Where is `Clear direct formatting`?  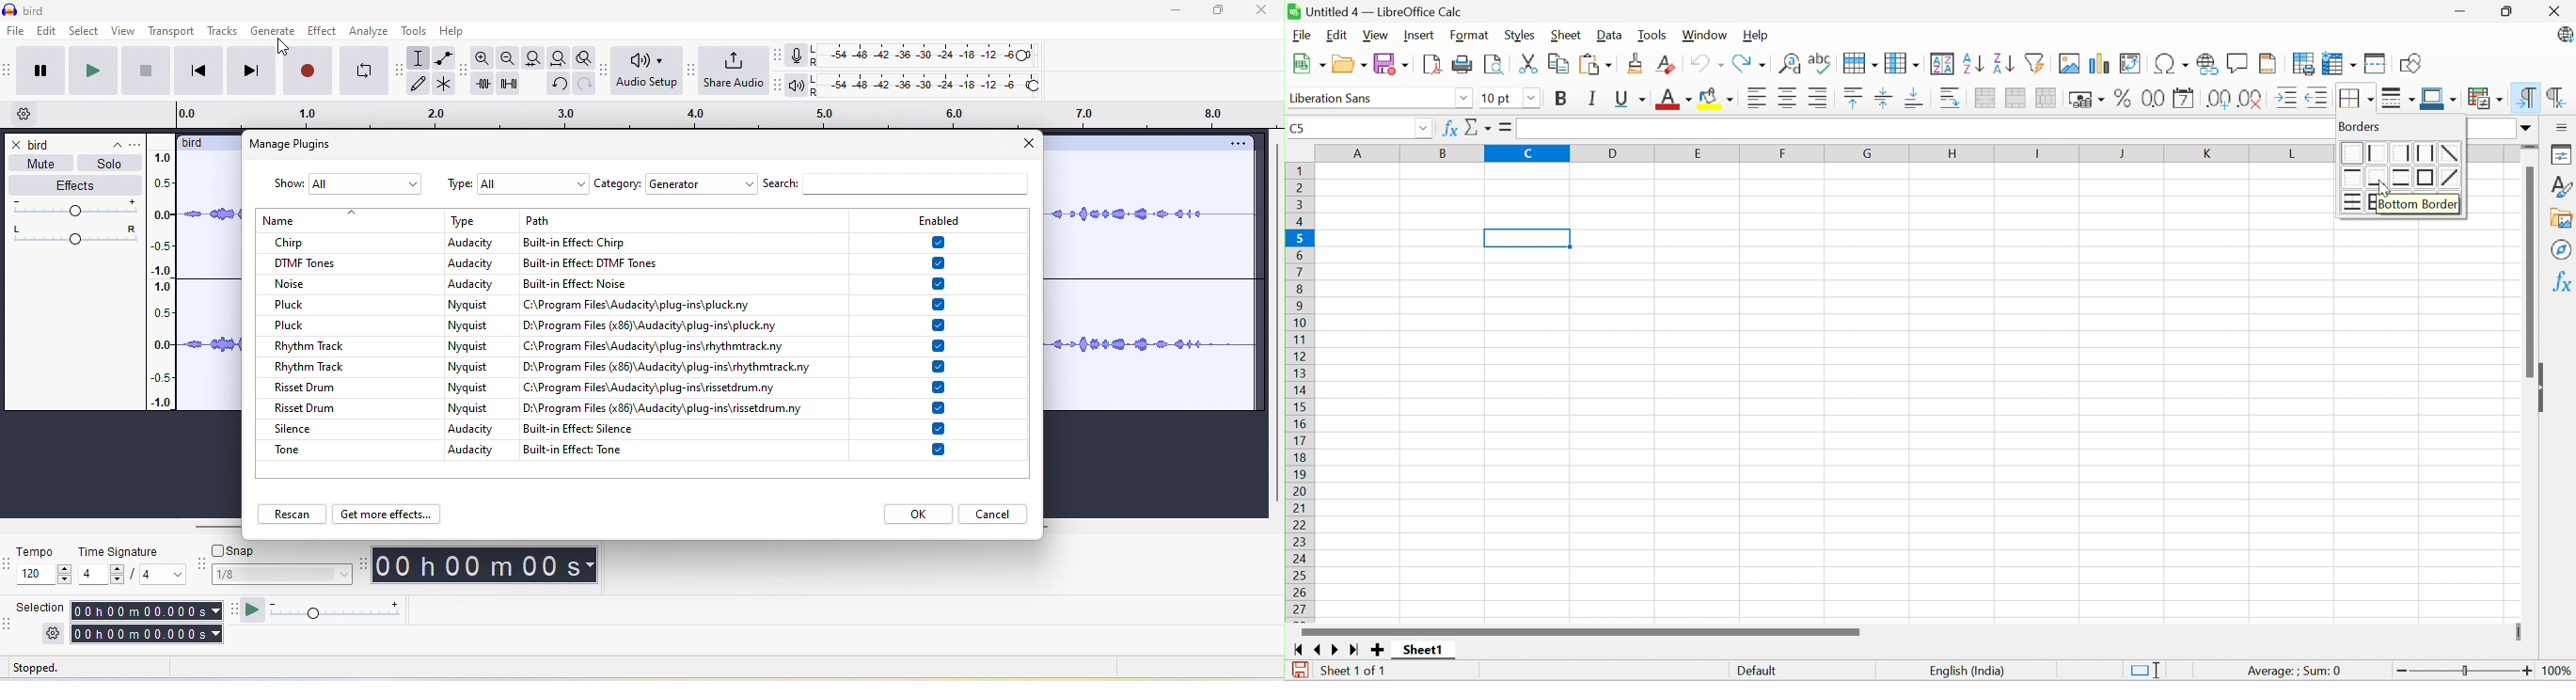
Clear direct formatting is located at coordinates (1665, 65).